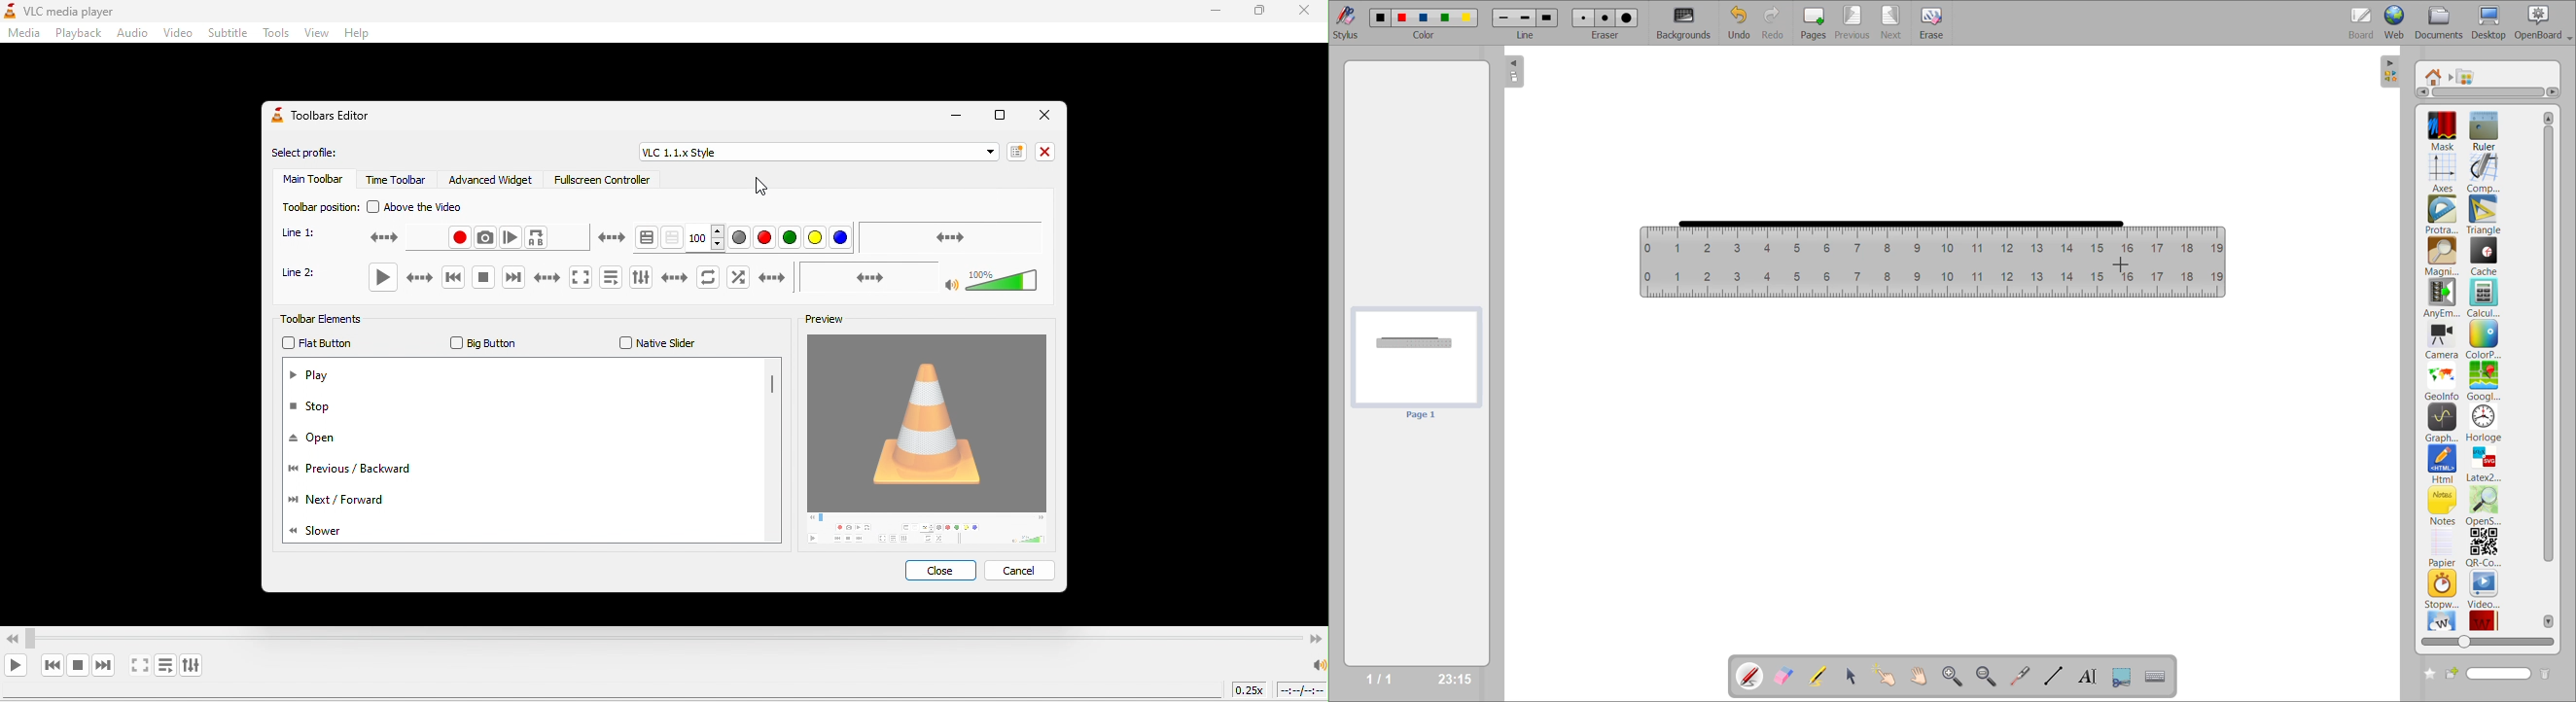 The height and width of the screenshot is (728, 2576). I want to click on loop from point a to point b, so click(834, 278).